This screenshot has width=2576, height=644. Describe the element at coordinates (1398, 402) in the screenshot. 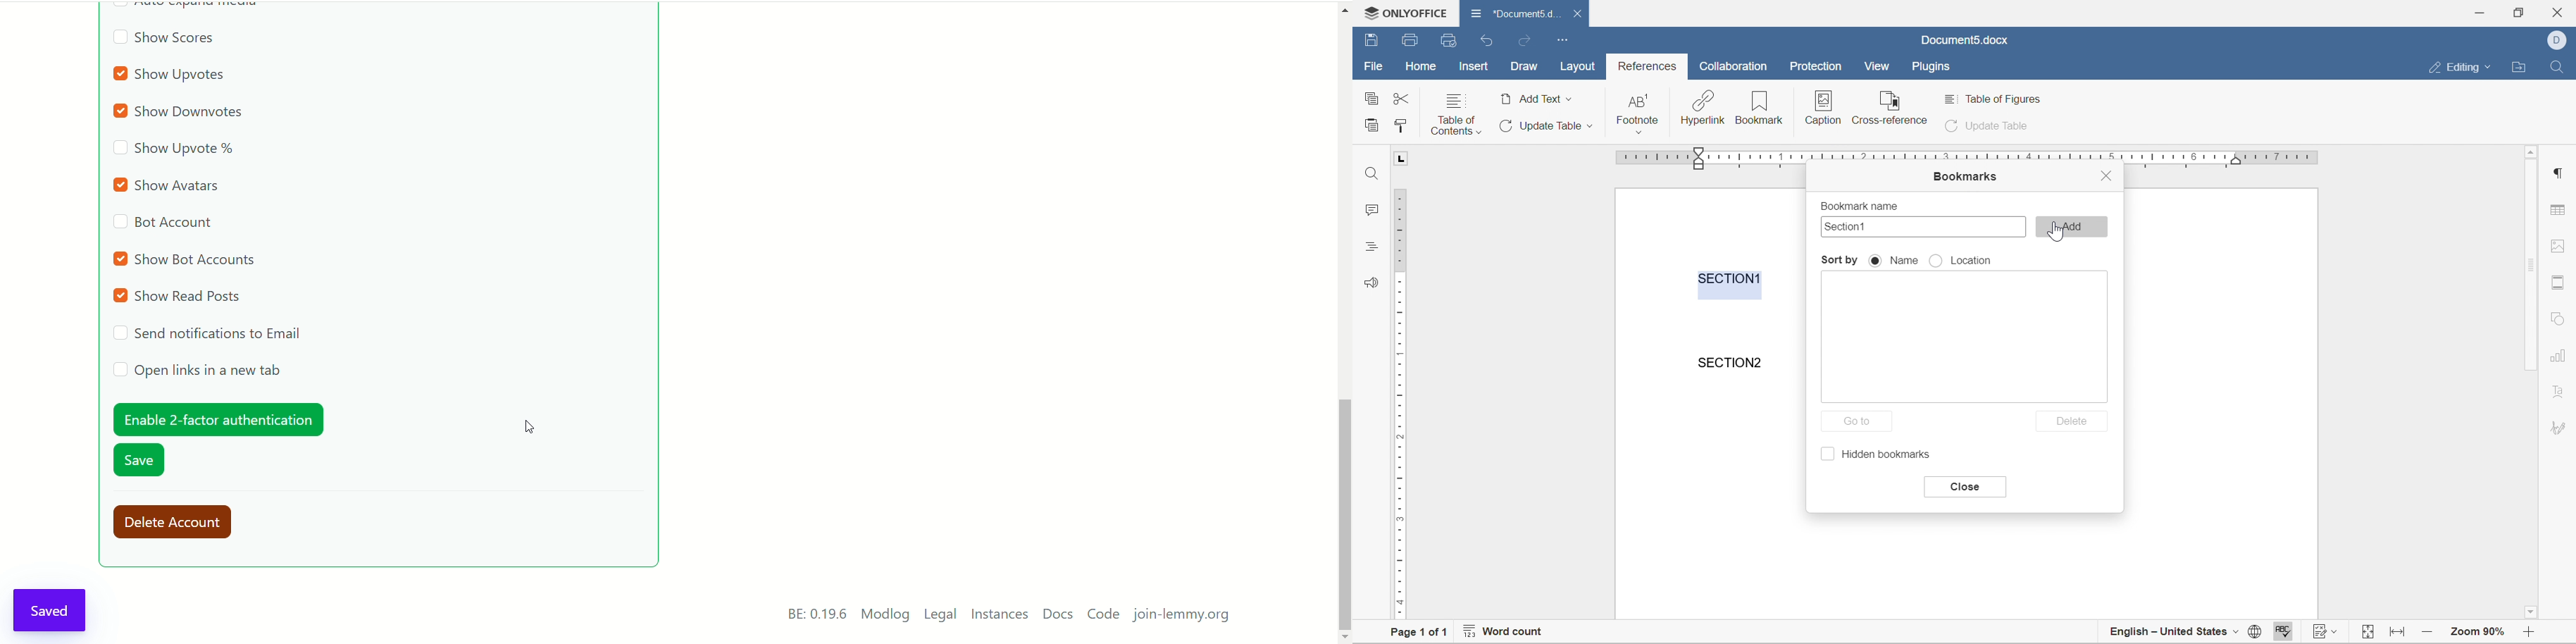

I see `ruler` at that location.